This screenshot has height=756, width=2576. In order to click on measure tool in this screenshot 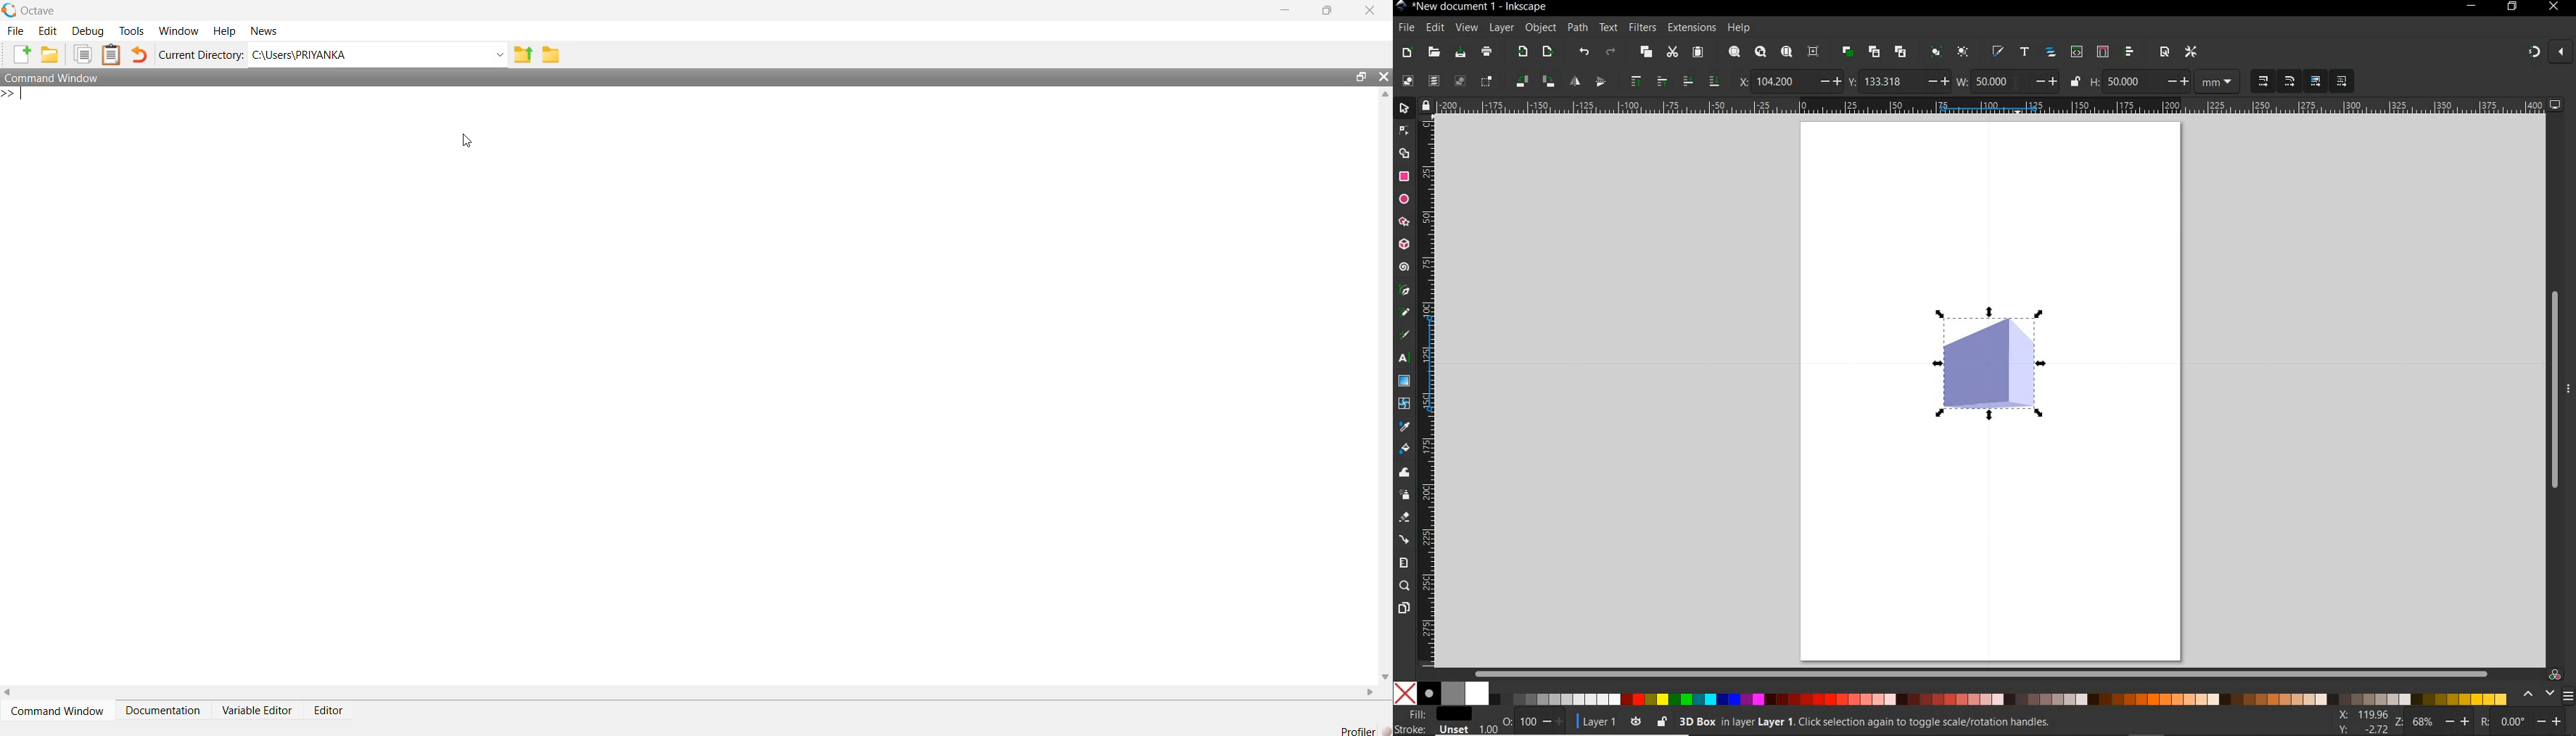, I will do `click(1403, 563)`.